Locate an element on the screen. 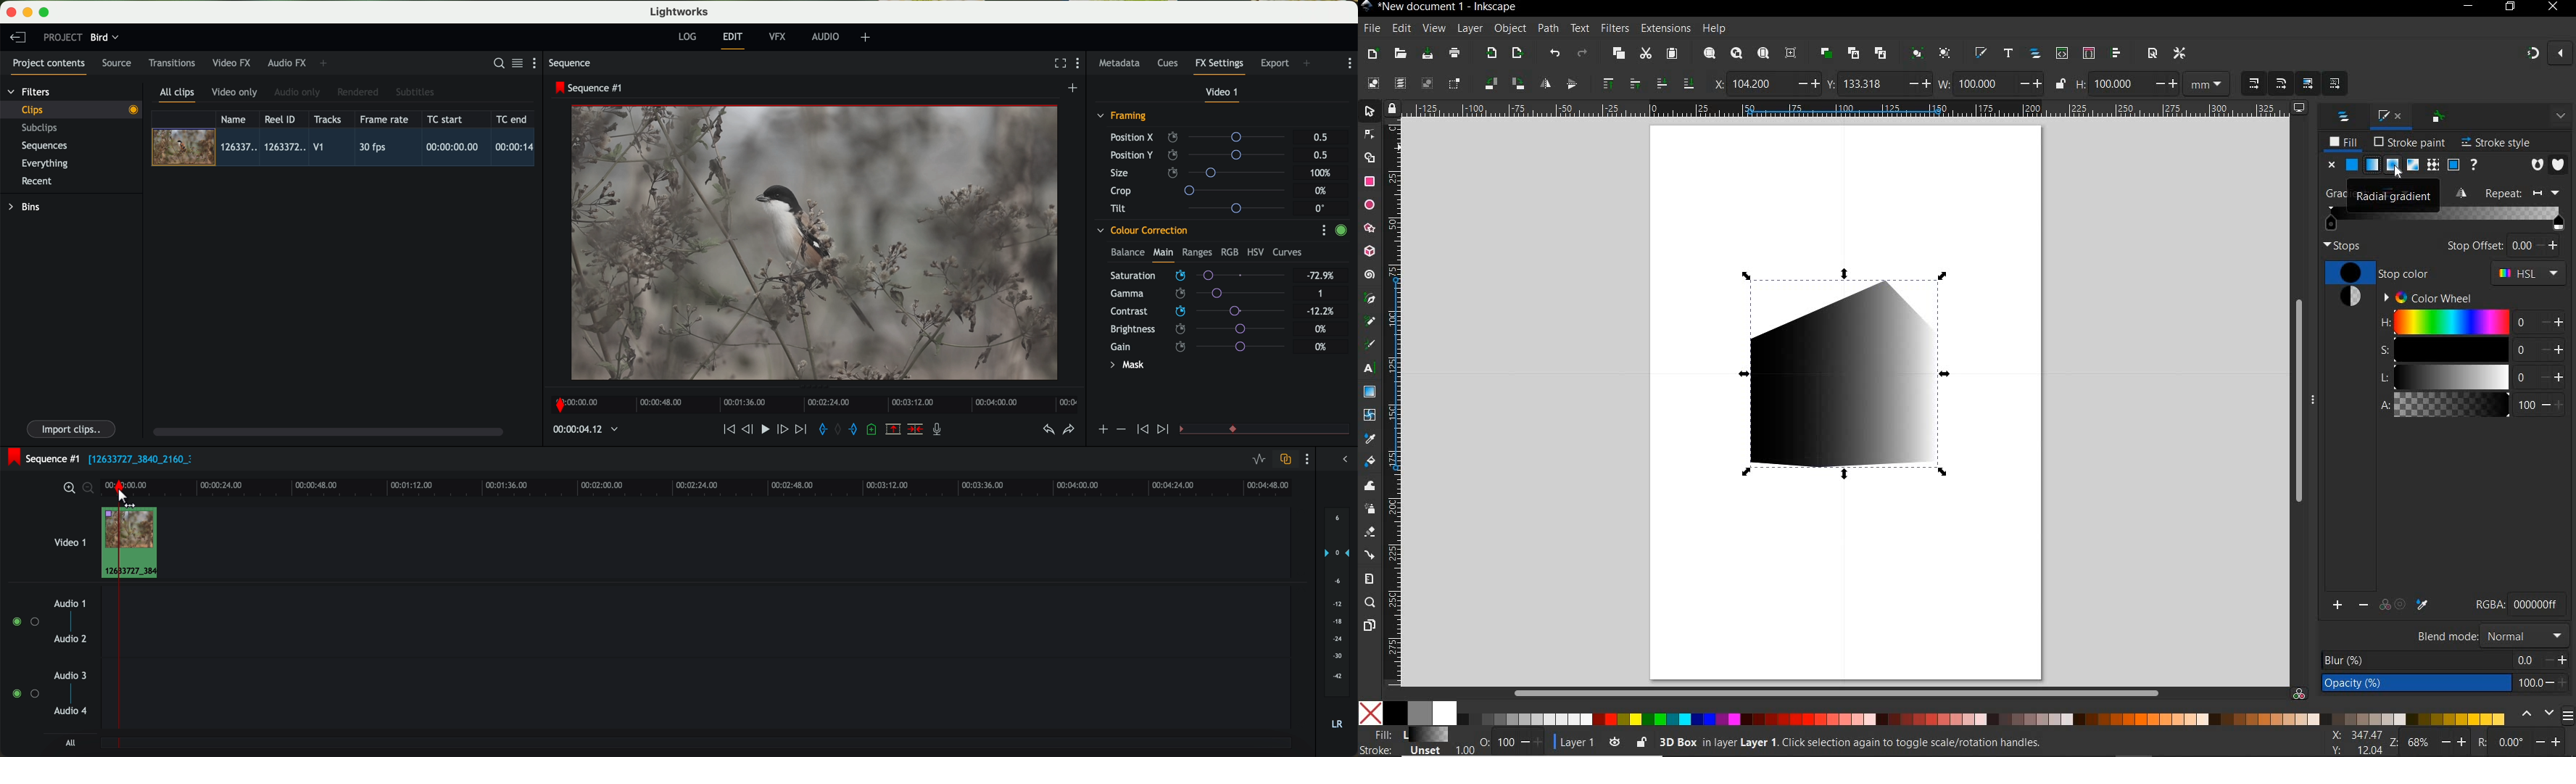  play is located at coordinates (765, 428).